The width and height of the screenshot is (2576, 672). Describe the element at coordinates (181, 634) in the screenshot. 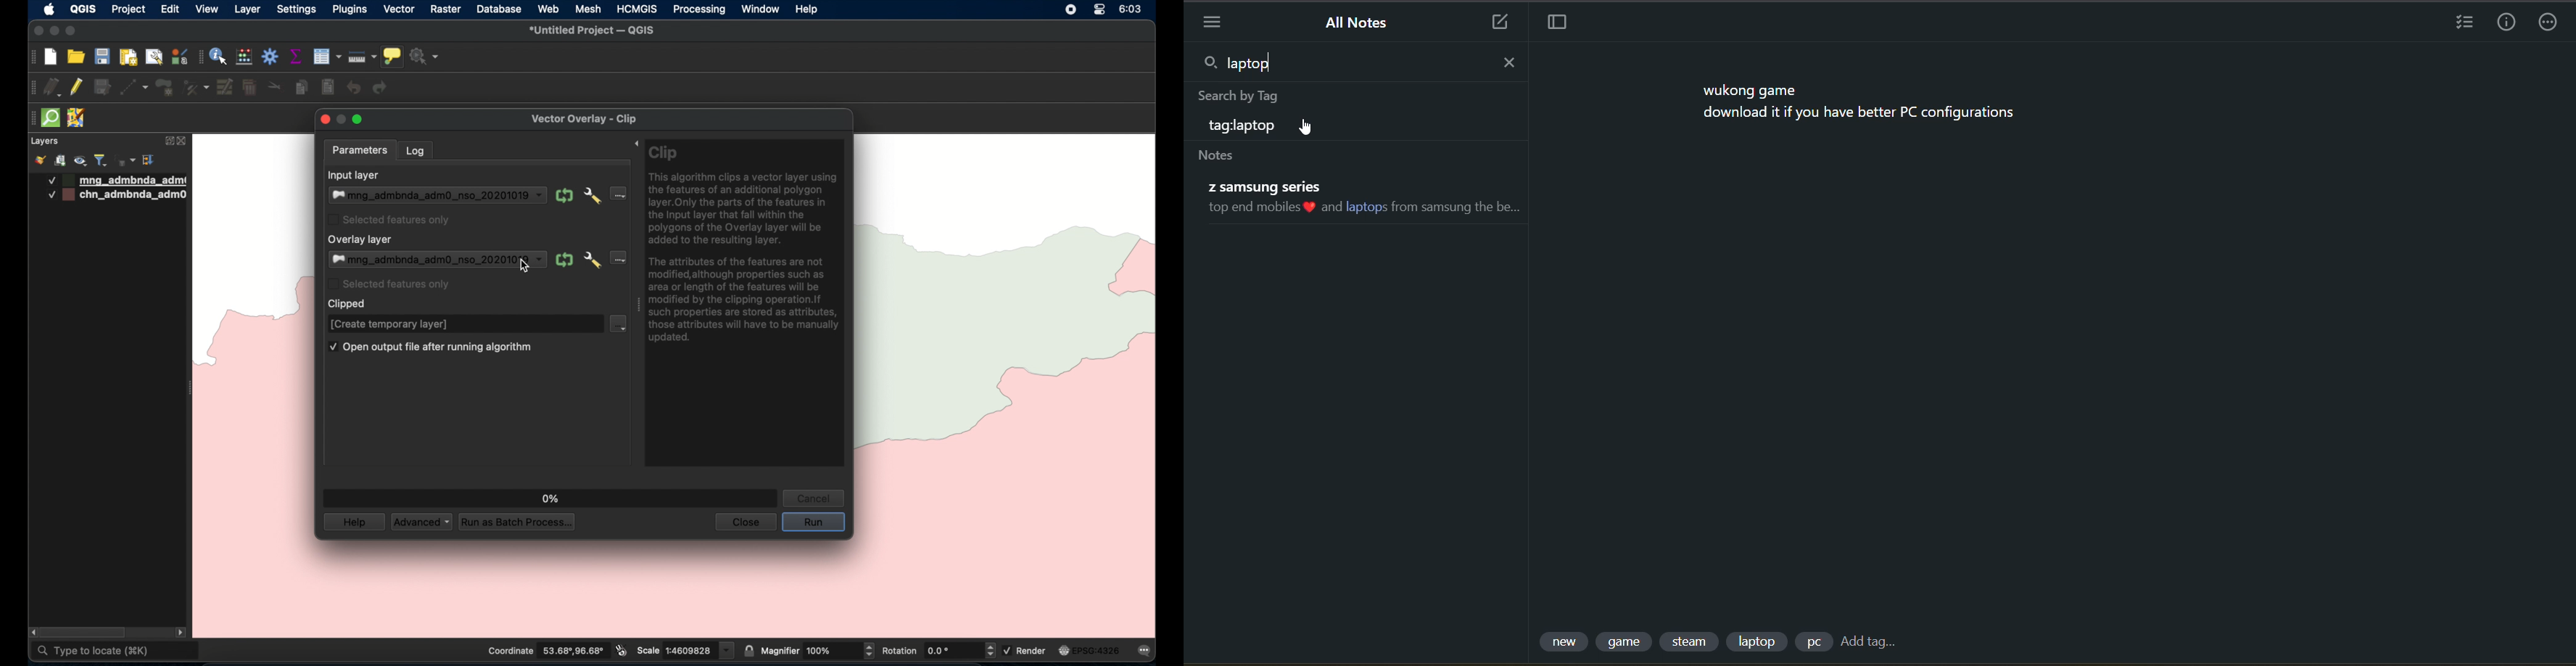

I see `scroll right` at that location.